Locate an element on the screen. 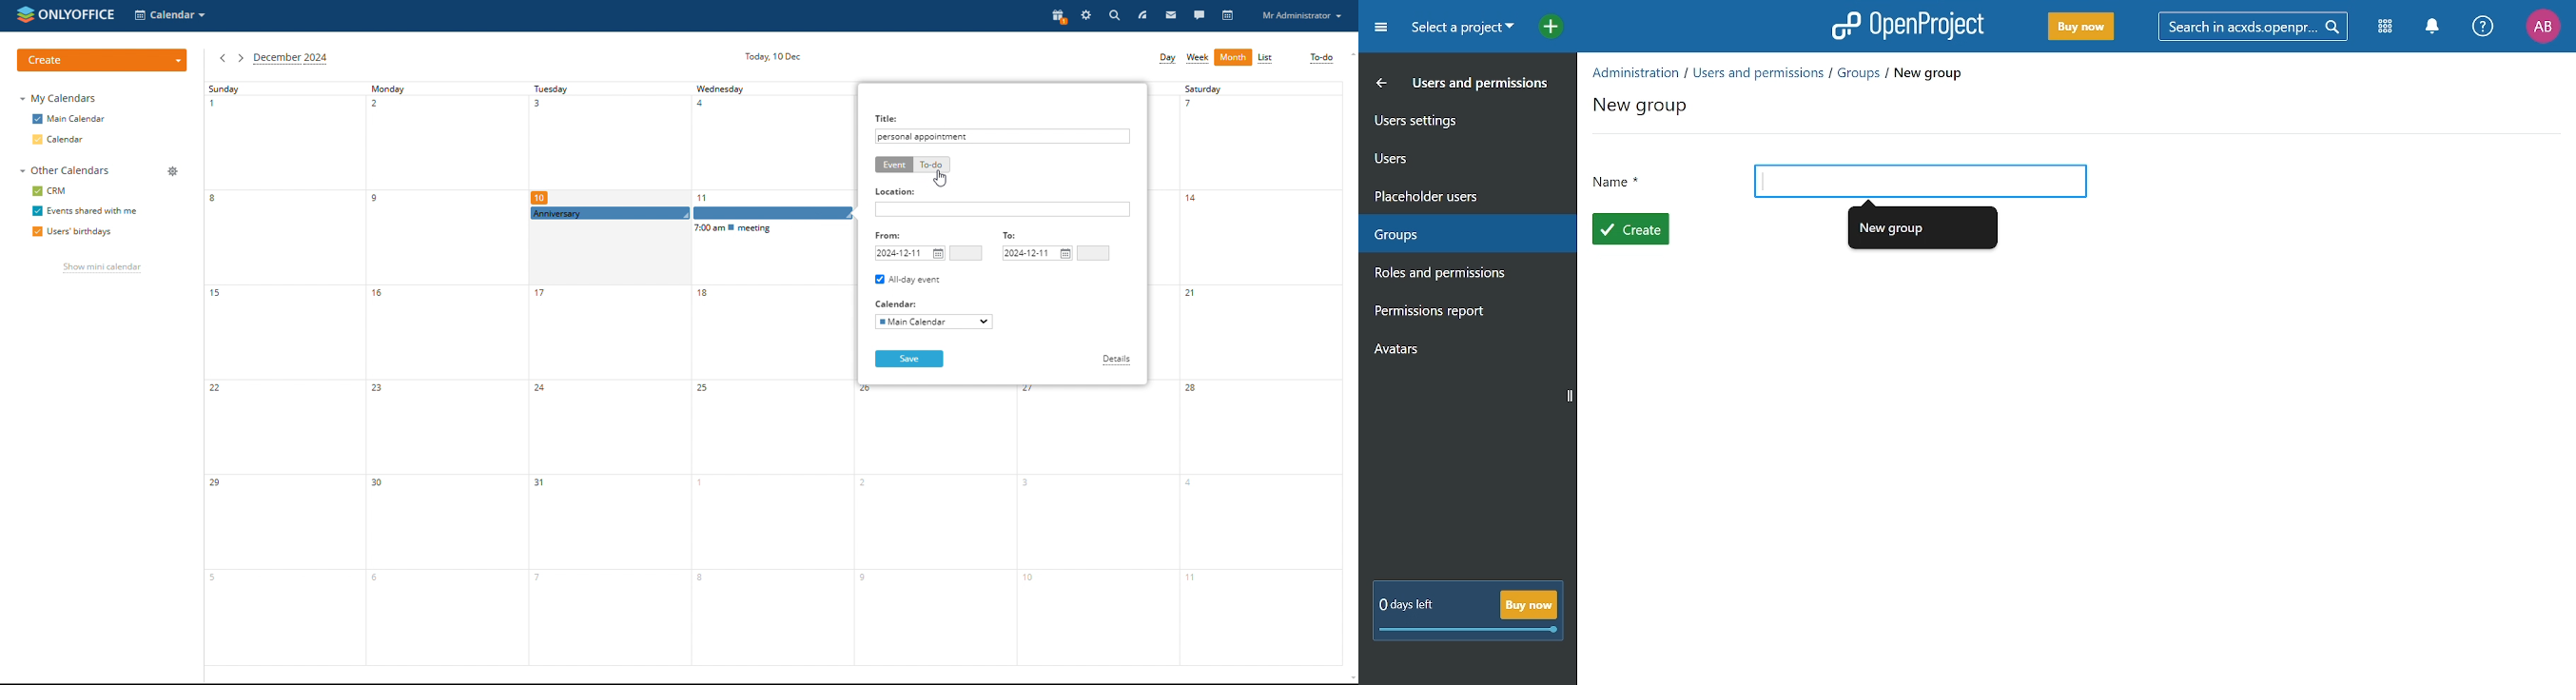 The height and width of the screenshot is (700, 2576). permission report is located at coordinates (1460, 313).